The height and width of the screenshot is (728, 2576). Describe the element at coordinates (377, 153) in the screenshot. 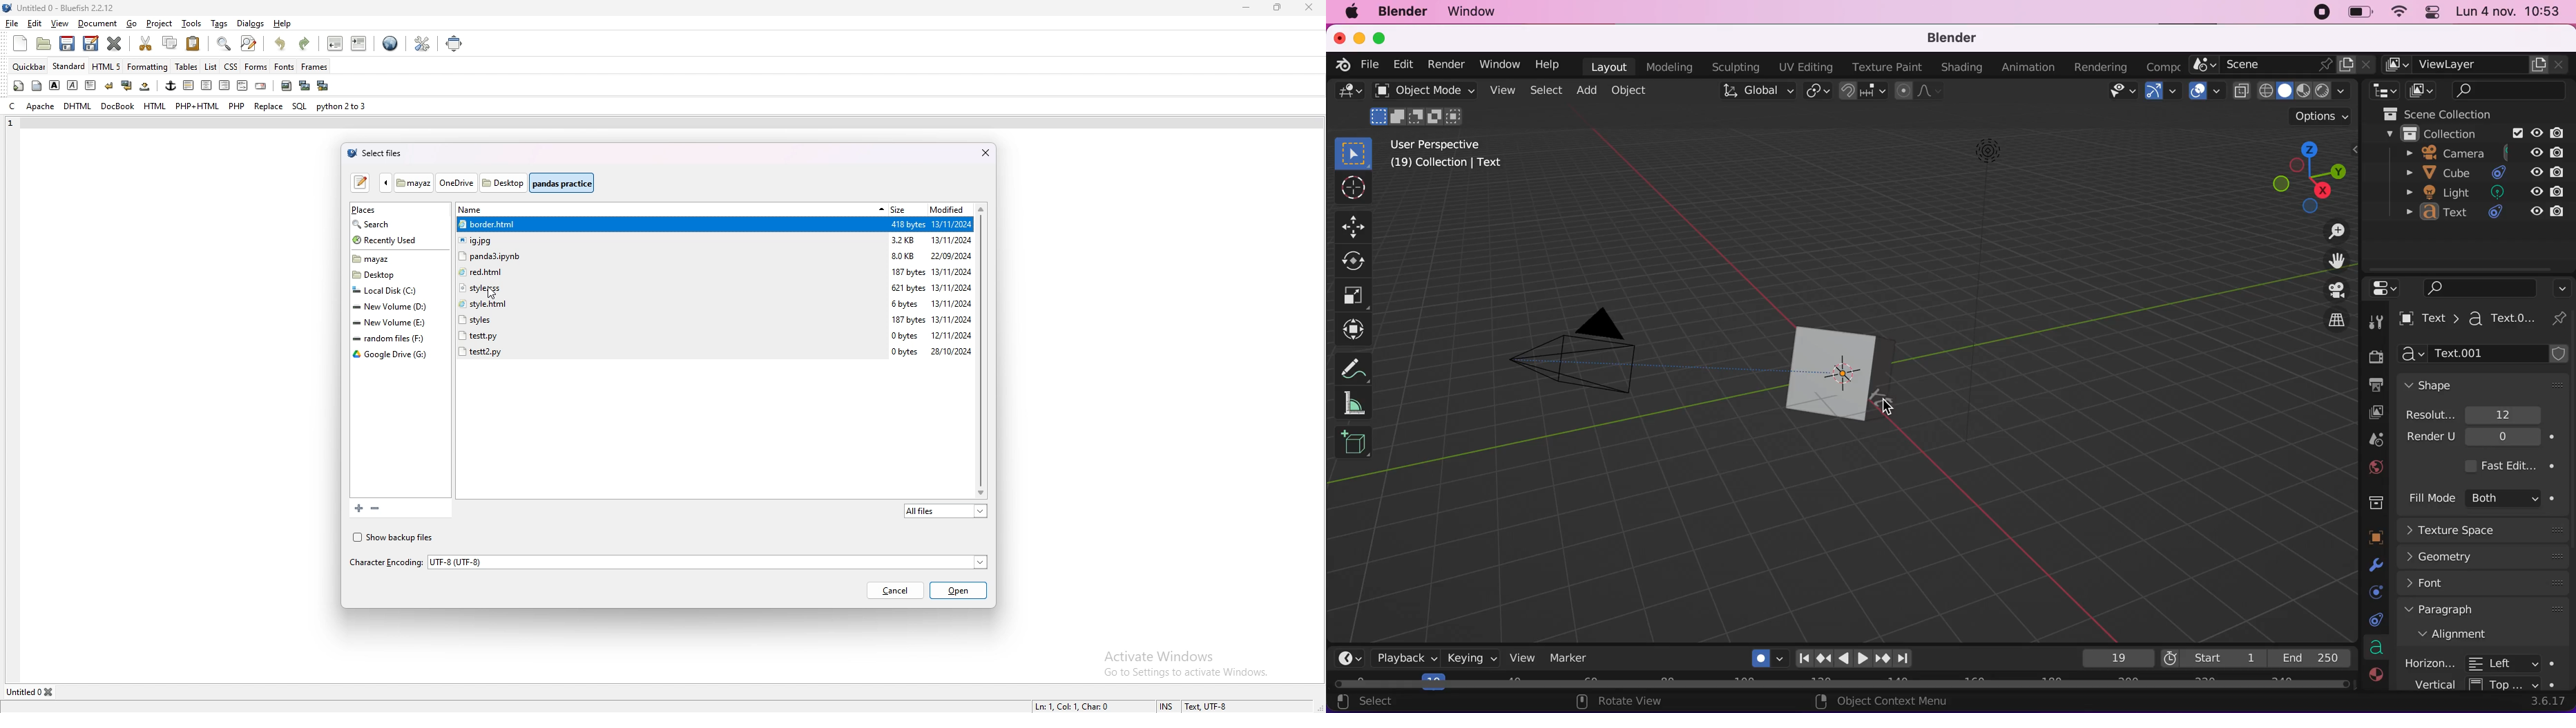

I see `select files` at that location.